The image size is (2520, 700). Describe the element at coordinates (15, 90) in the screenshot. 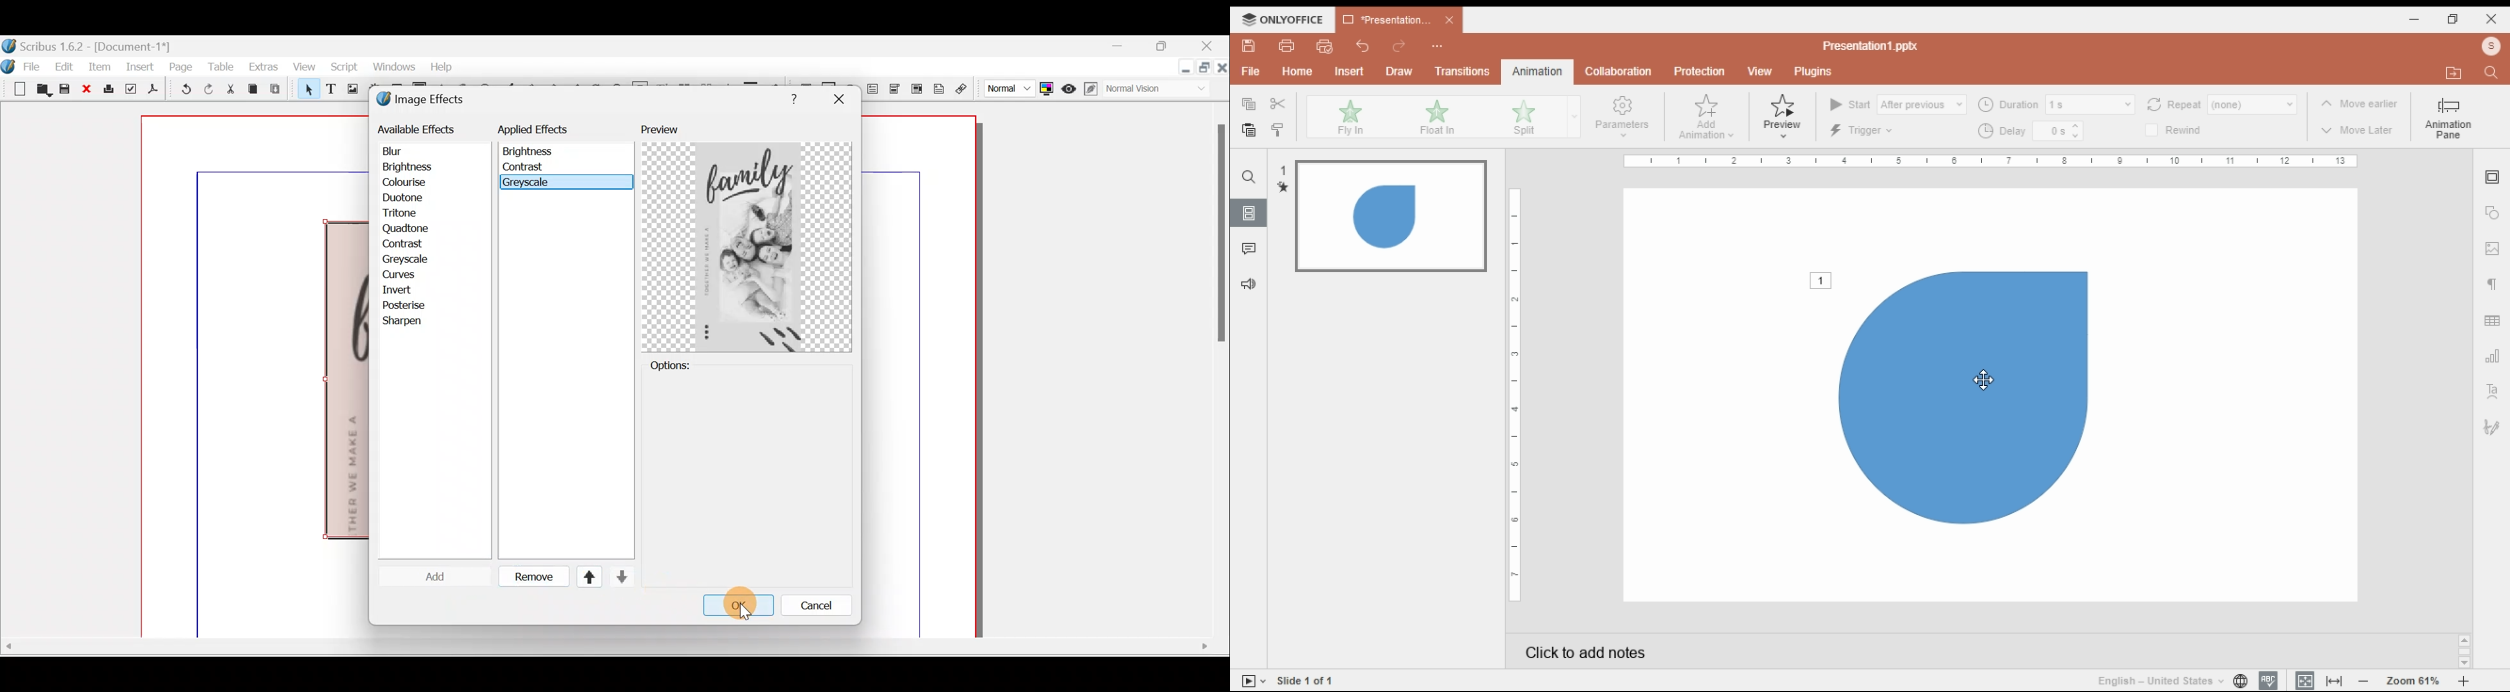

I see `New` at that location.